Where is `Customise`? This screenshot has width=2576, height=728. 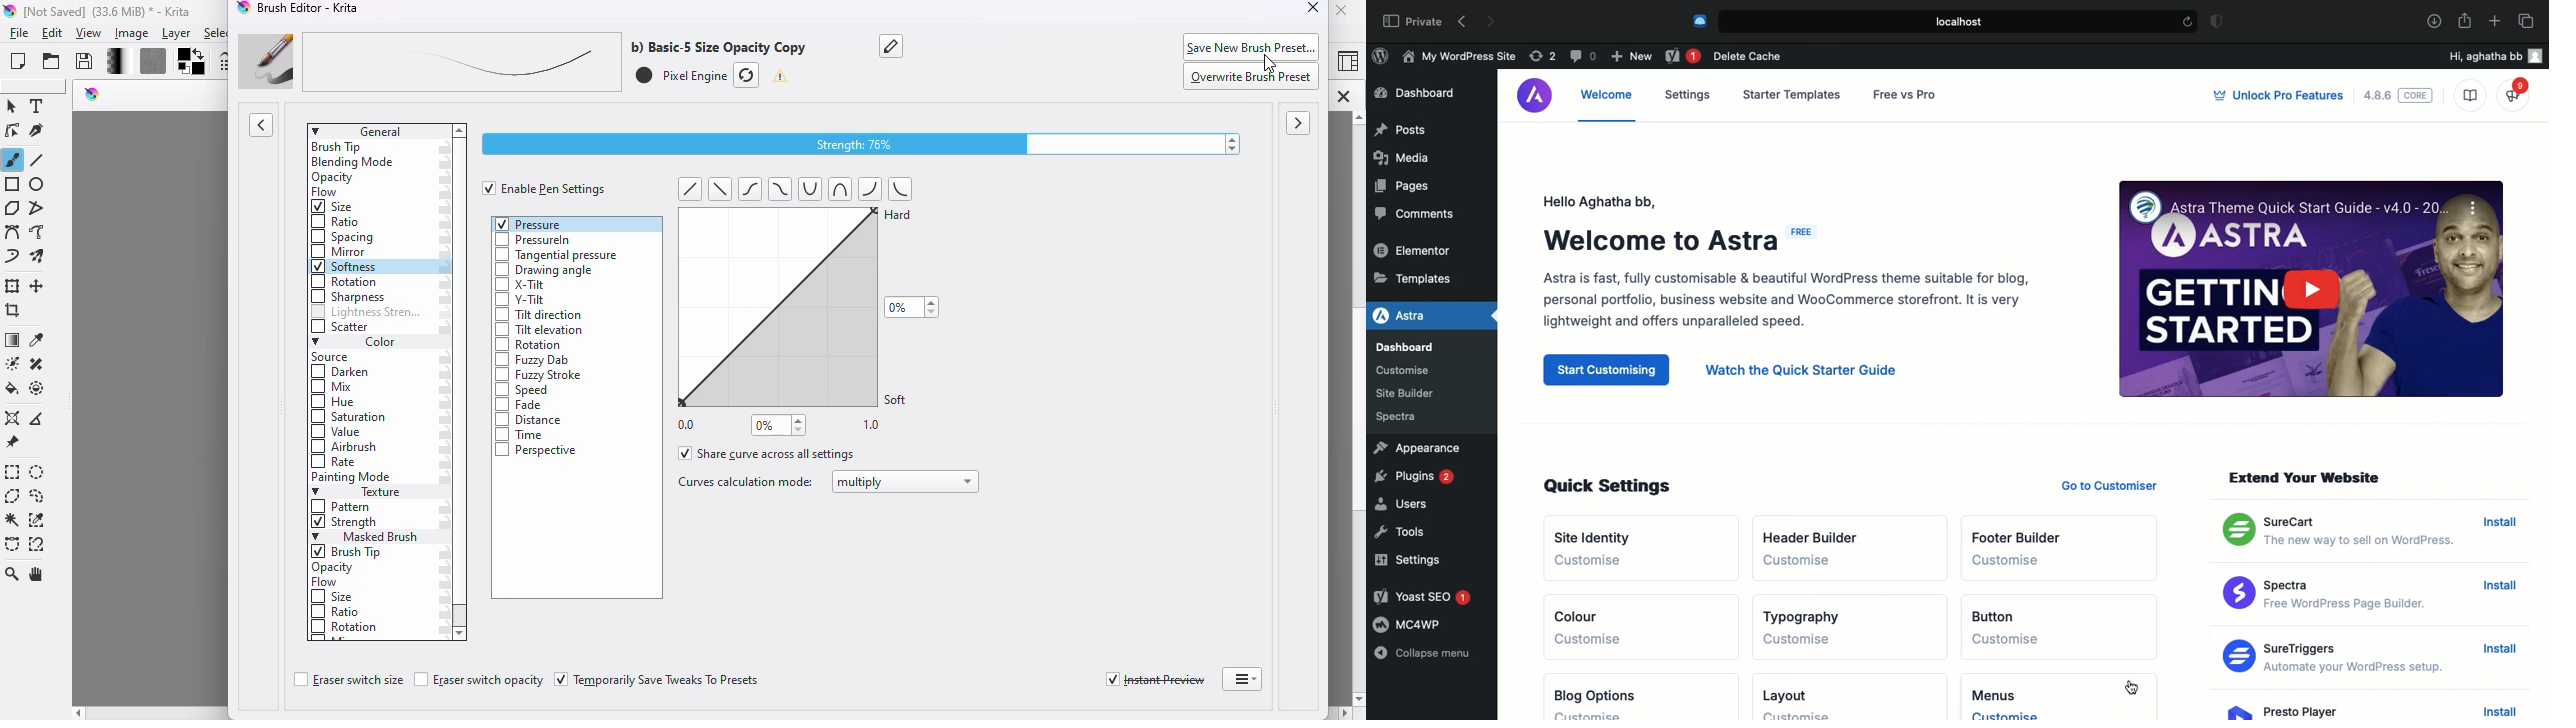
Customise is located at coordinates (2003, 639).